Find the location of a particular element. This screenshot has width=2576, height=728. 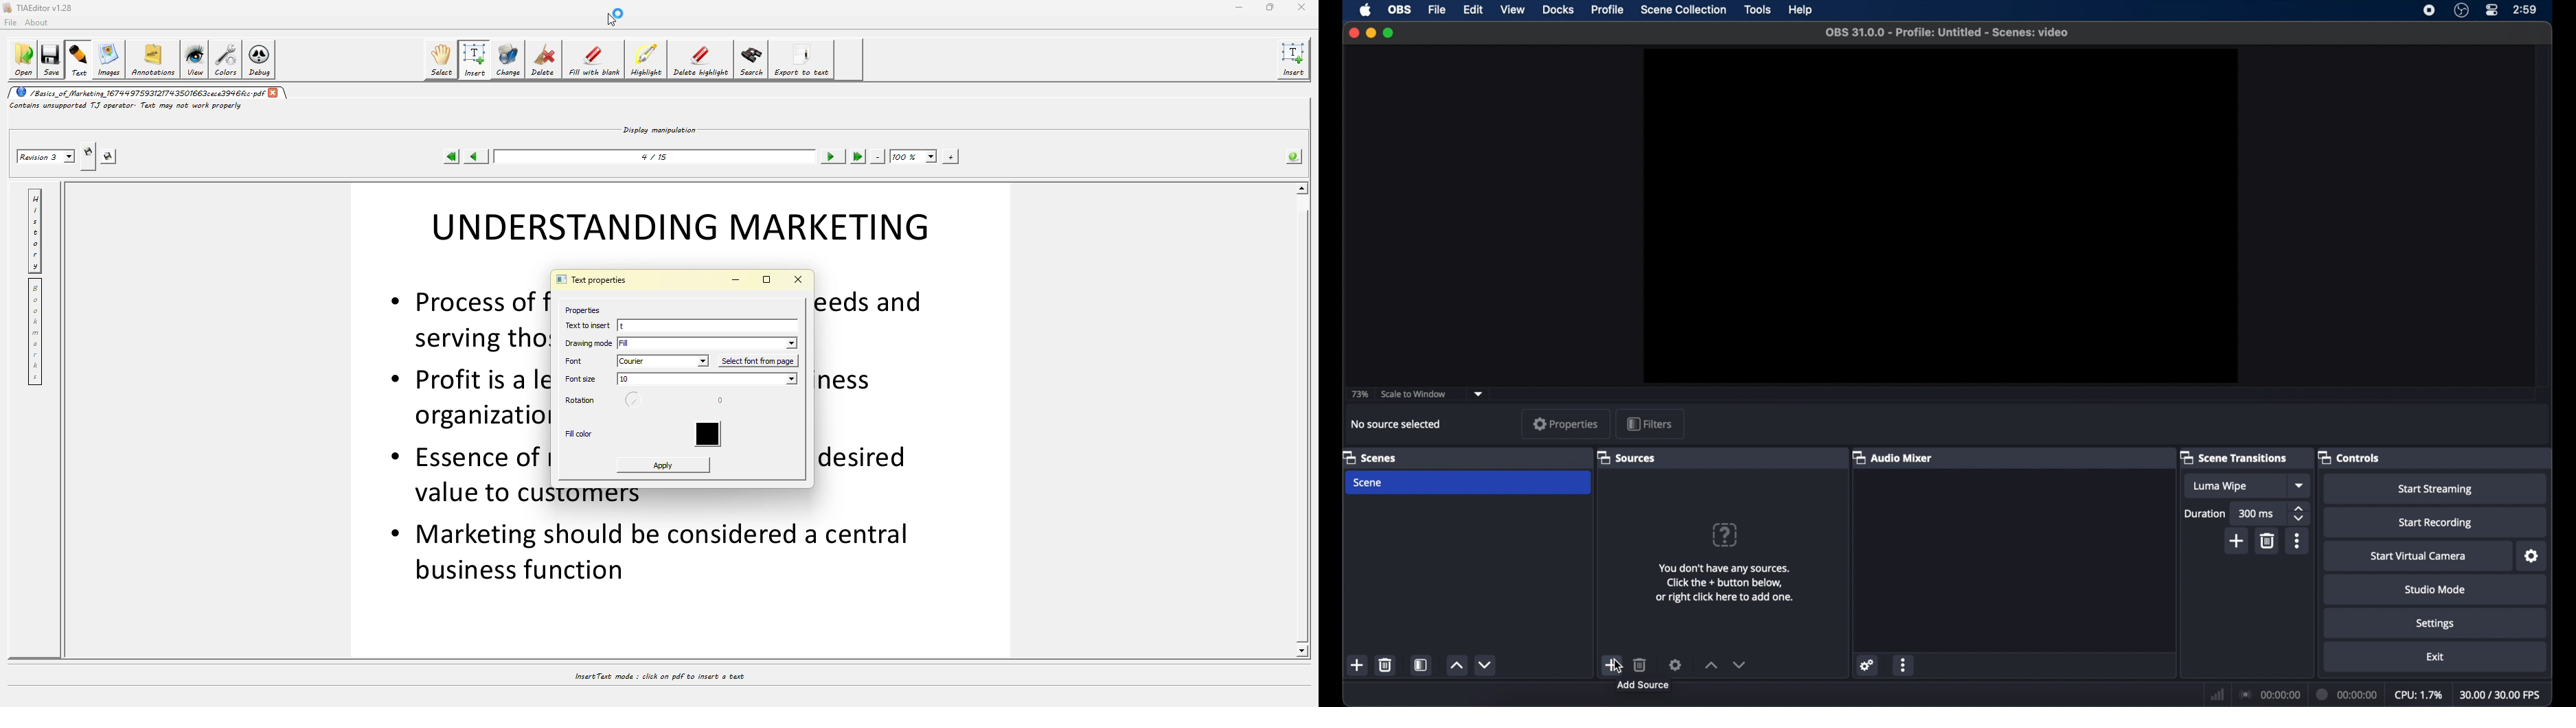

apple icon is located at coordinates (1366, 10).